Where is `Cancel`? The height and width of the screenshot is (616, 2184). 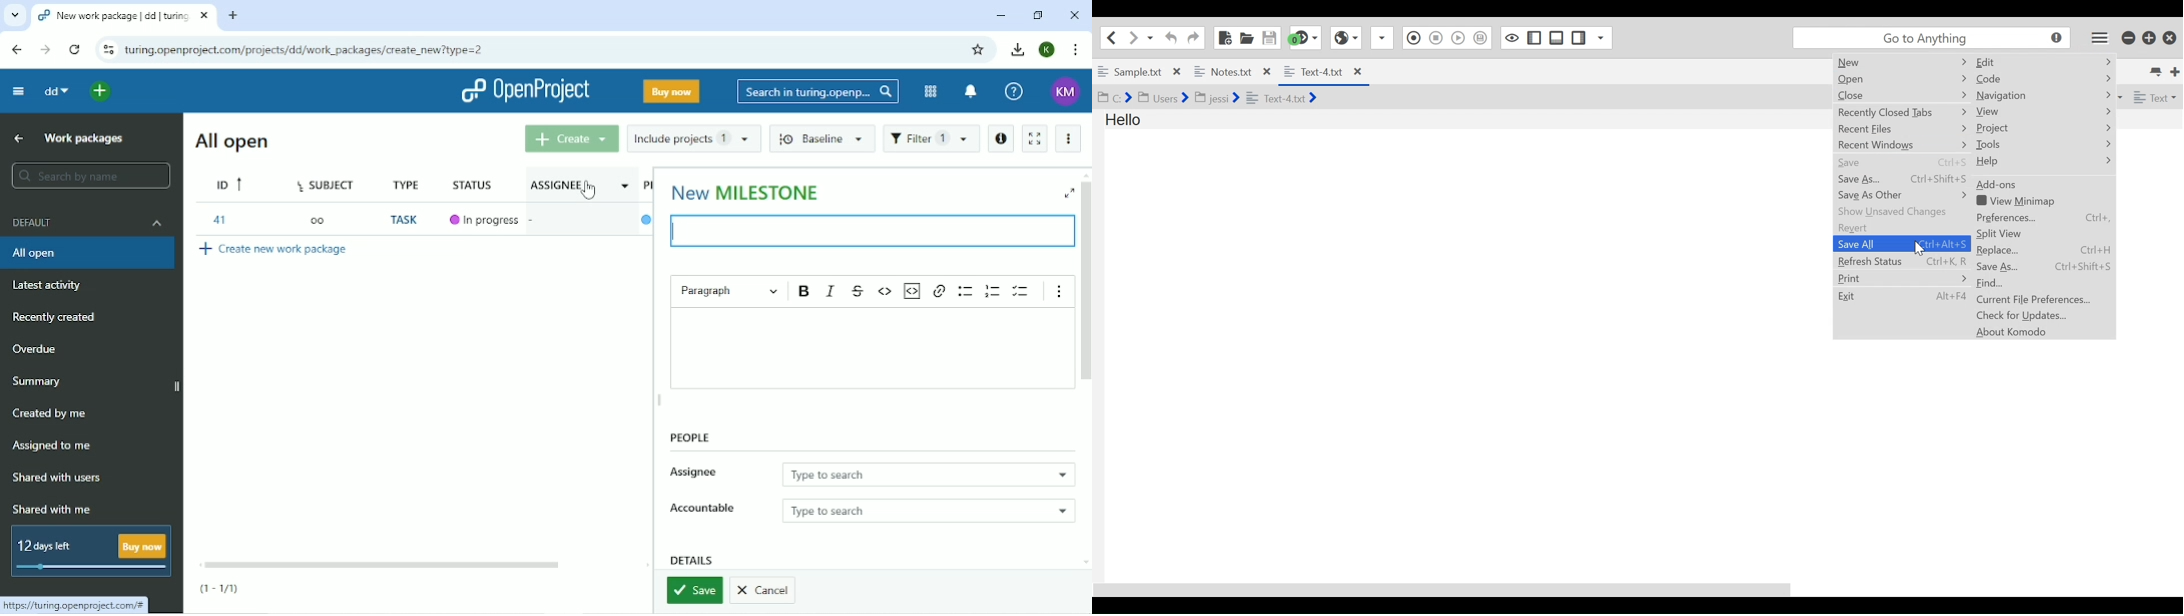
Cancel is located at coordinates (765, 592).